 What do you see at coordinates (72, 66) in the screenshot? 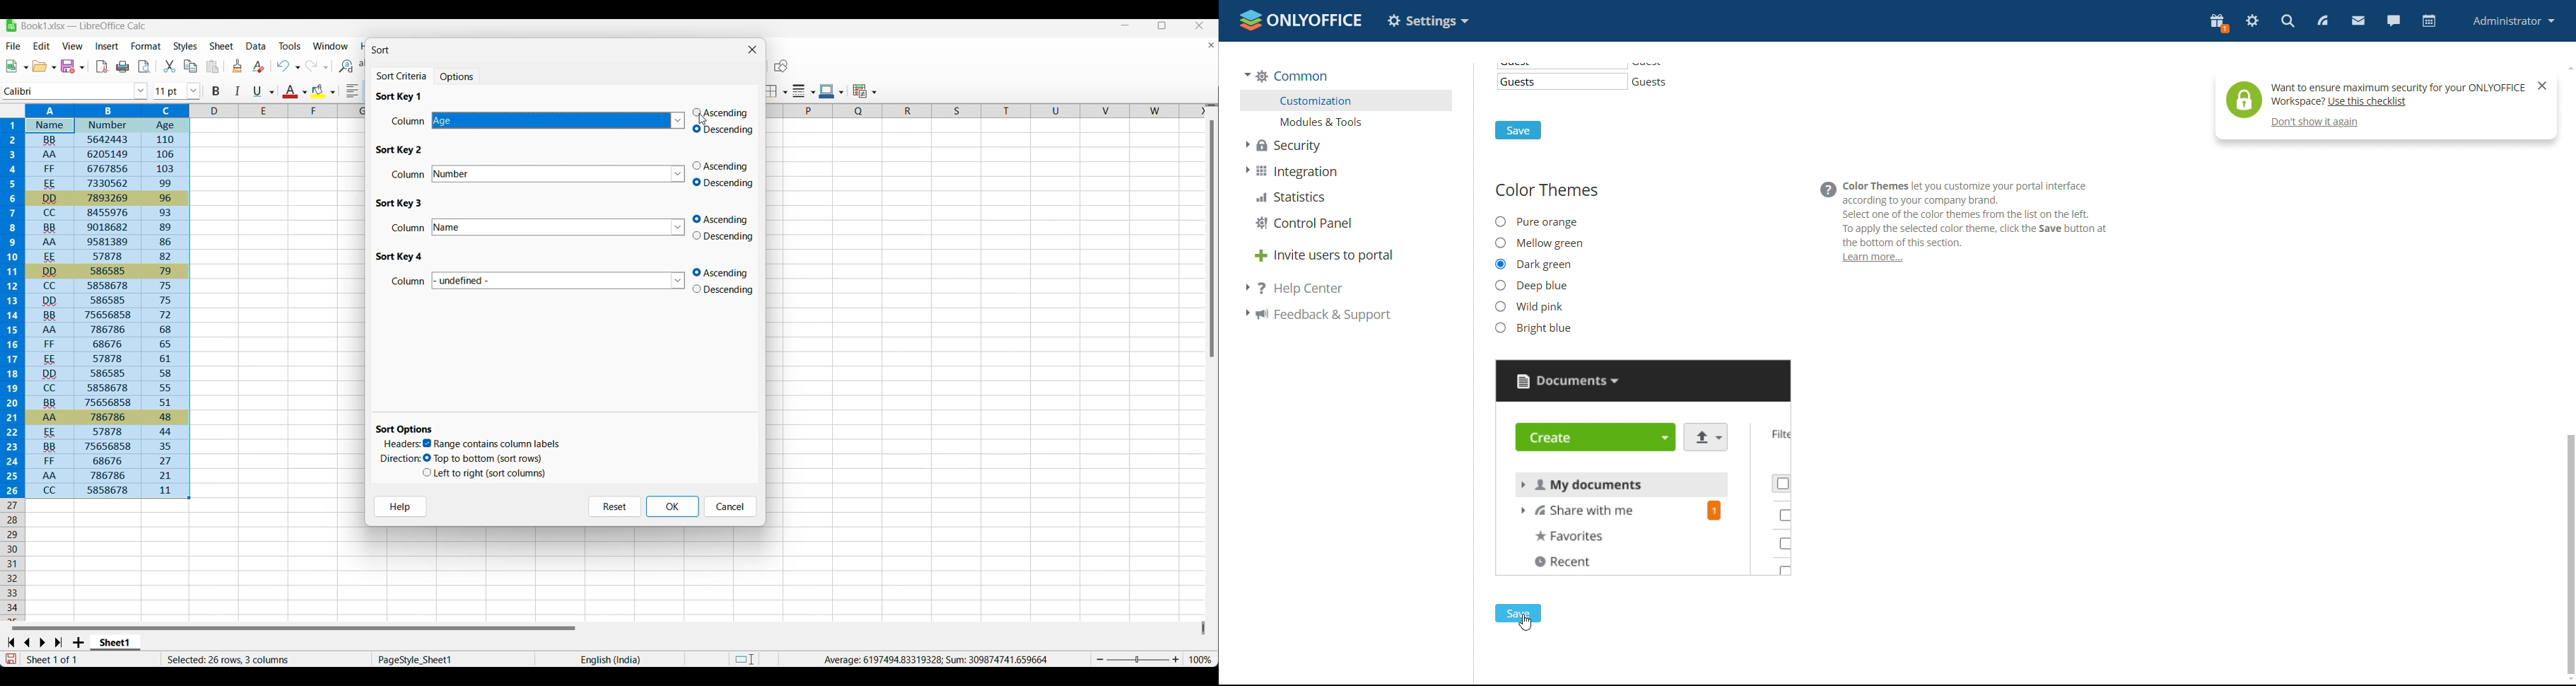
I see `Save options` at bounding box center [72, 66].